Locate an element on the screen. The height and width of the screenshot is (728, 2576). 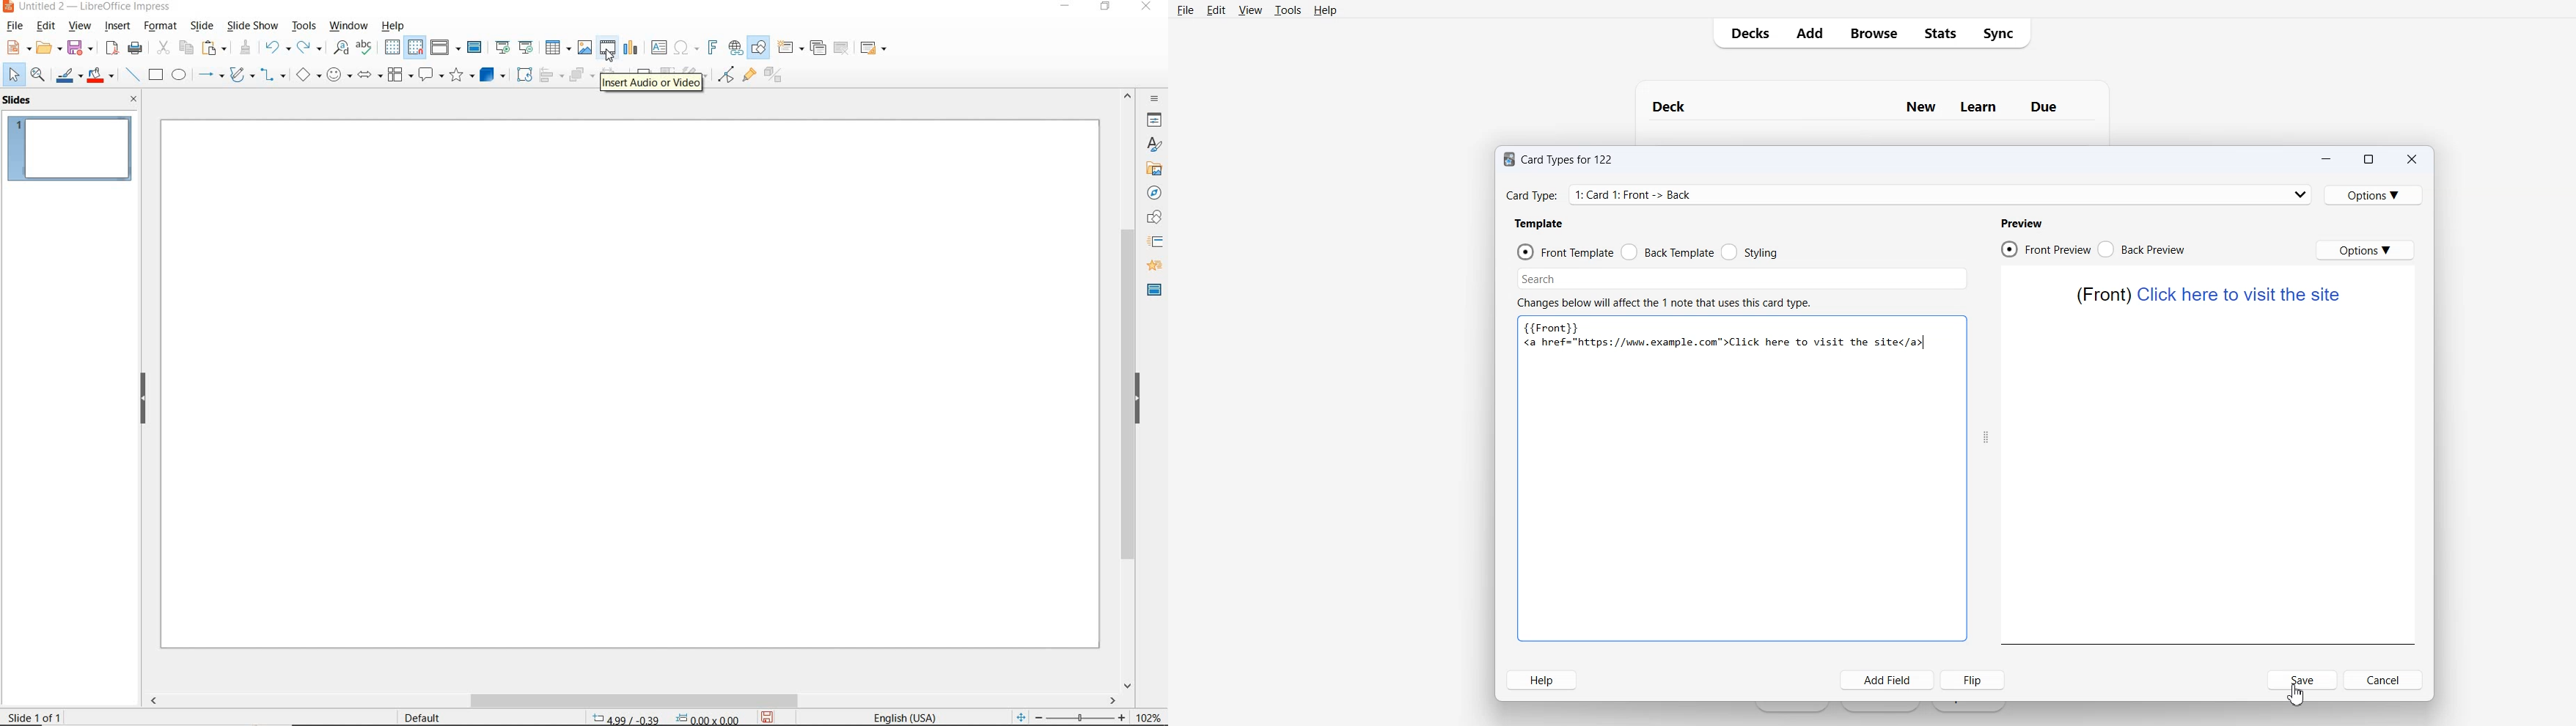
MASTER SLIDE is located at coordinates (1152, 291).